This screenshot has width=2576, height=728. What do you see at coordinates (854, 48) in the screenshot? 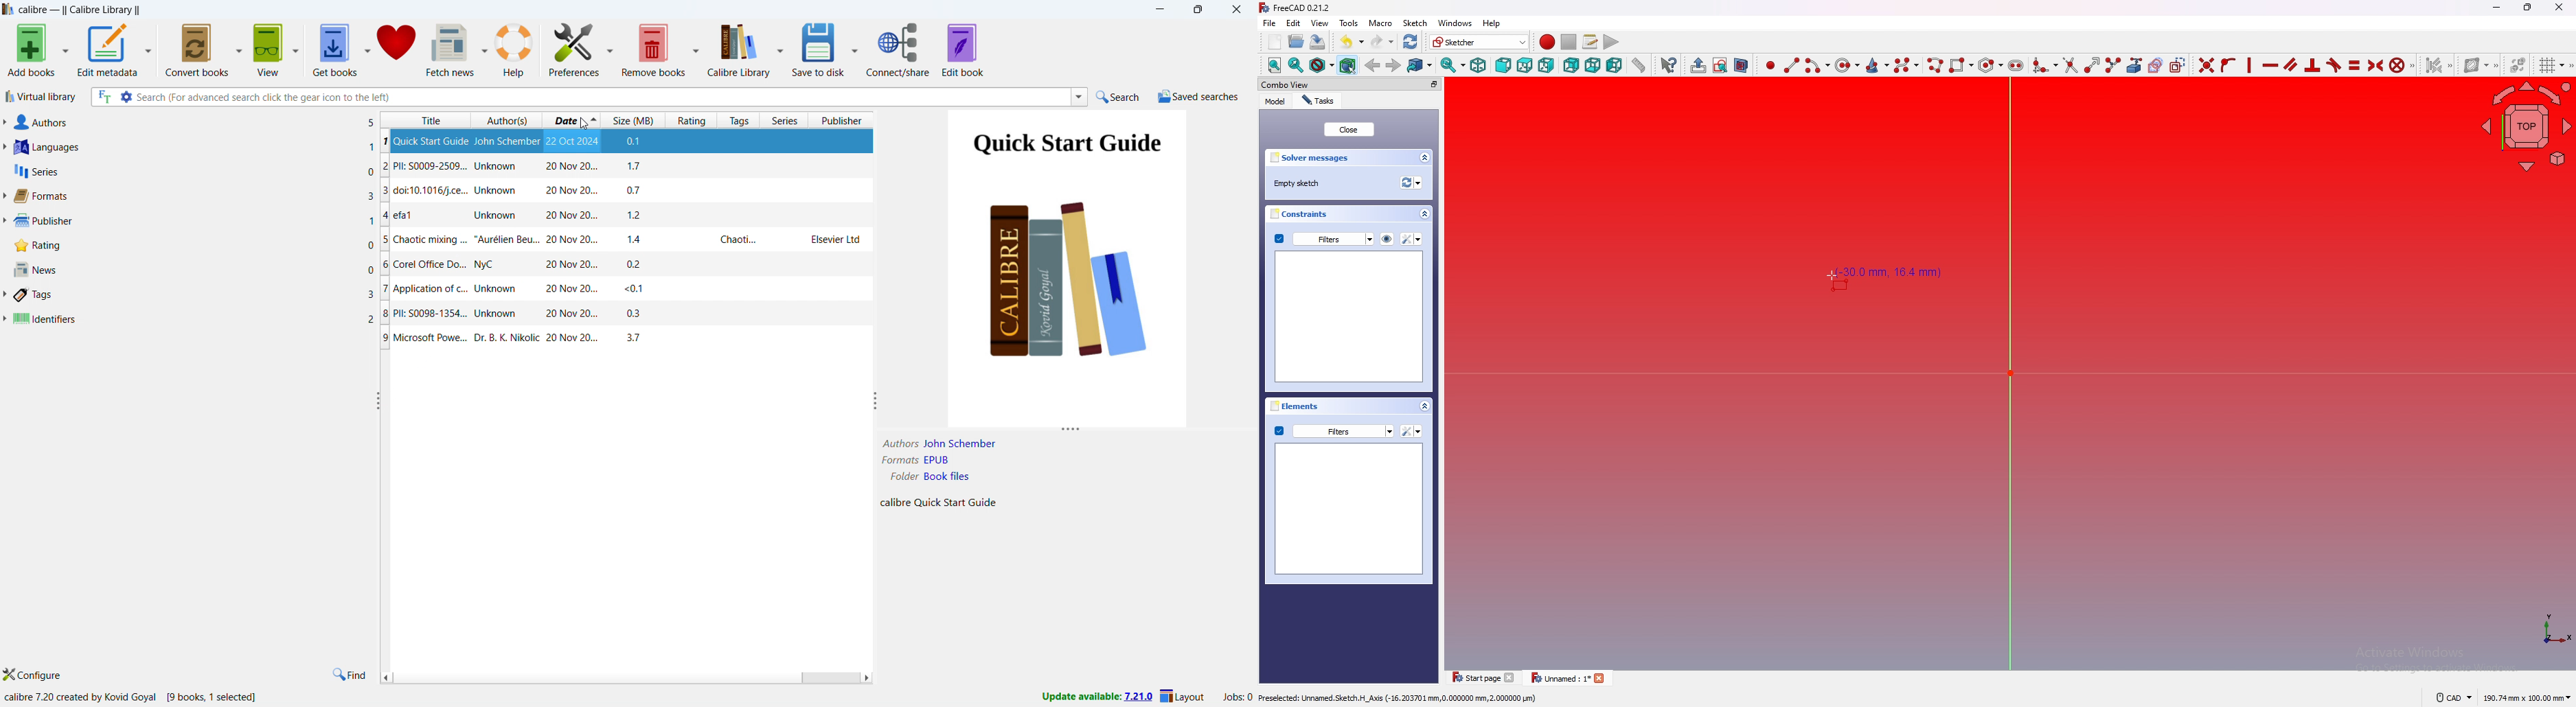
I see `save to disk options` at bounding box center [854, 48].